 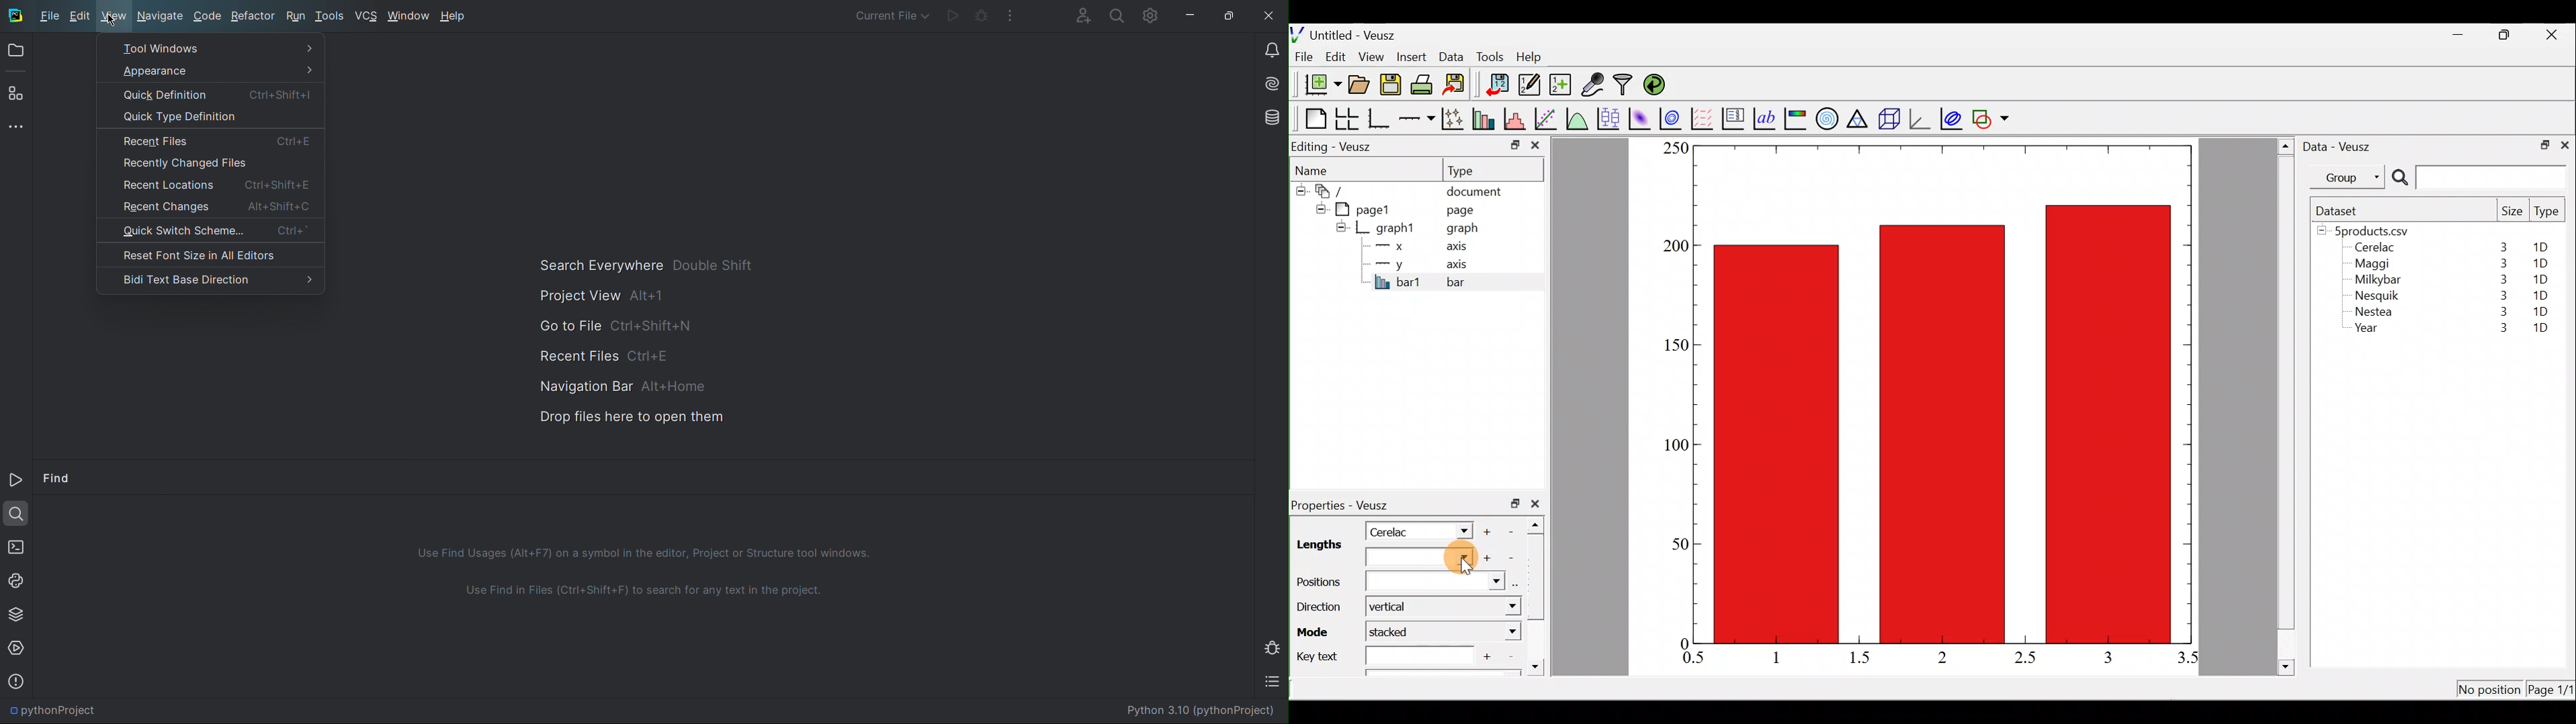 What do you see at coordinates (982, 14) in the screenshot?
I see `Debug` at bounding box center [982, 14].